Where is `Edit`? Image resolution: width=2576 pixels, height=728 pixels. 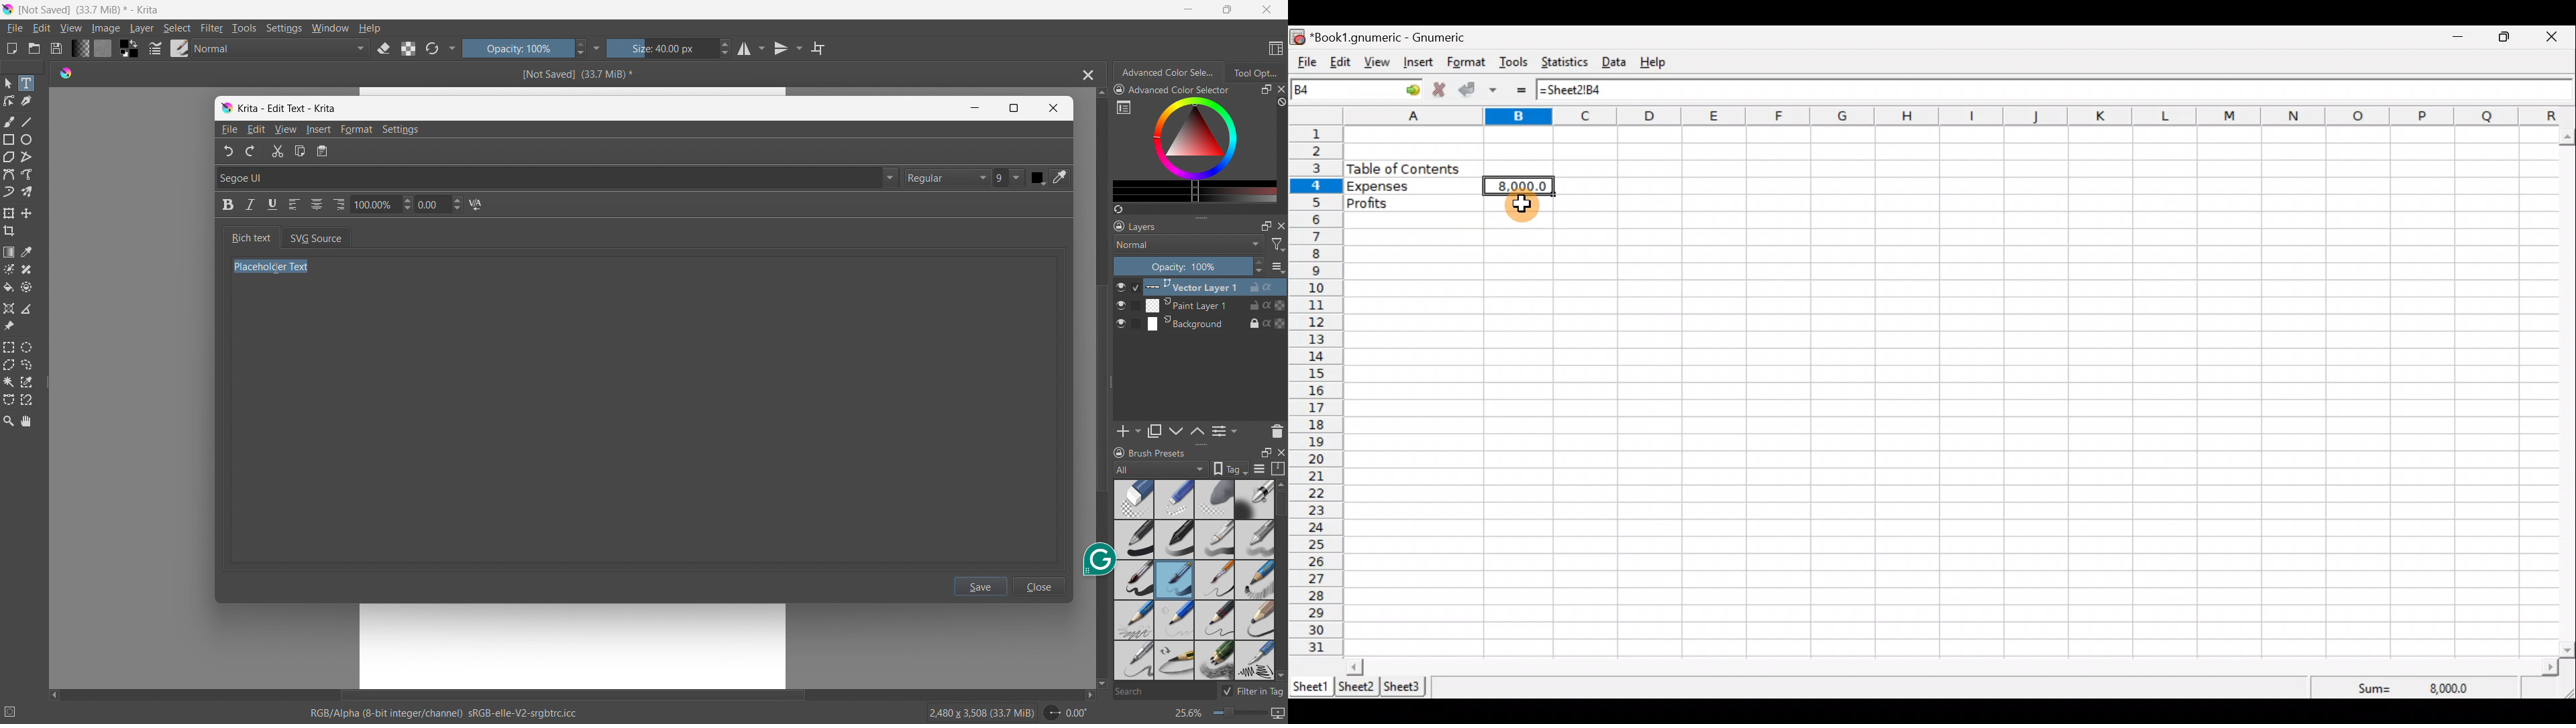 Edit is located at coordinates (1340, 63).